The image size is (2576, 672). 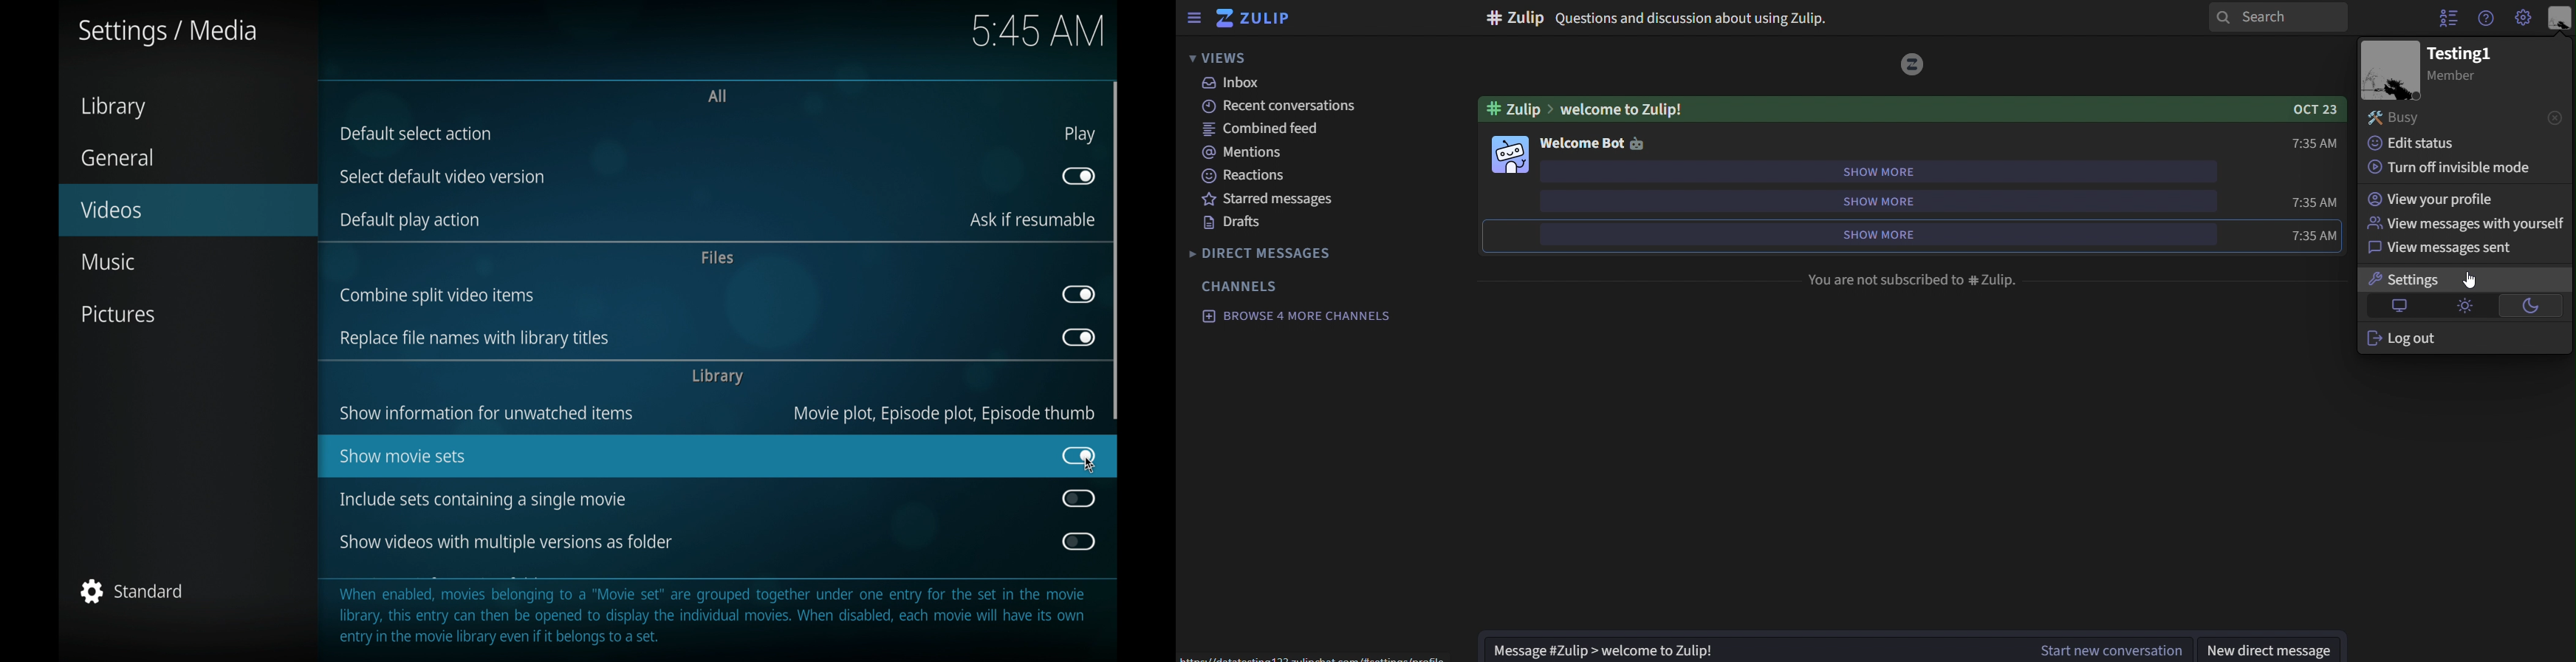 I want to click on drafts, so click(x=1238, y=223).